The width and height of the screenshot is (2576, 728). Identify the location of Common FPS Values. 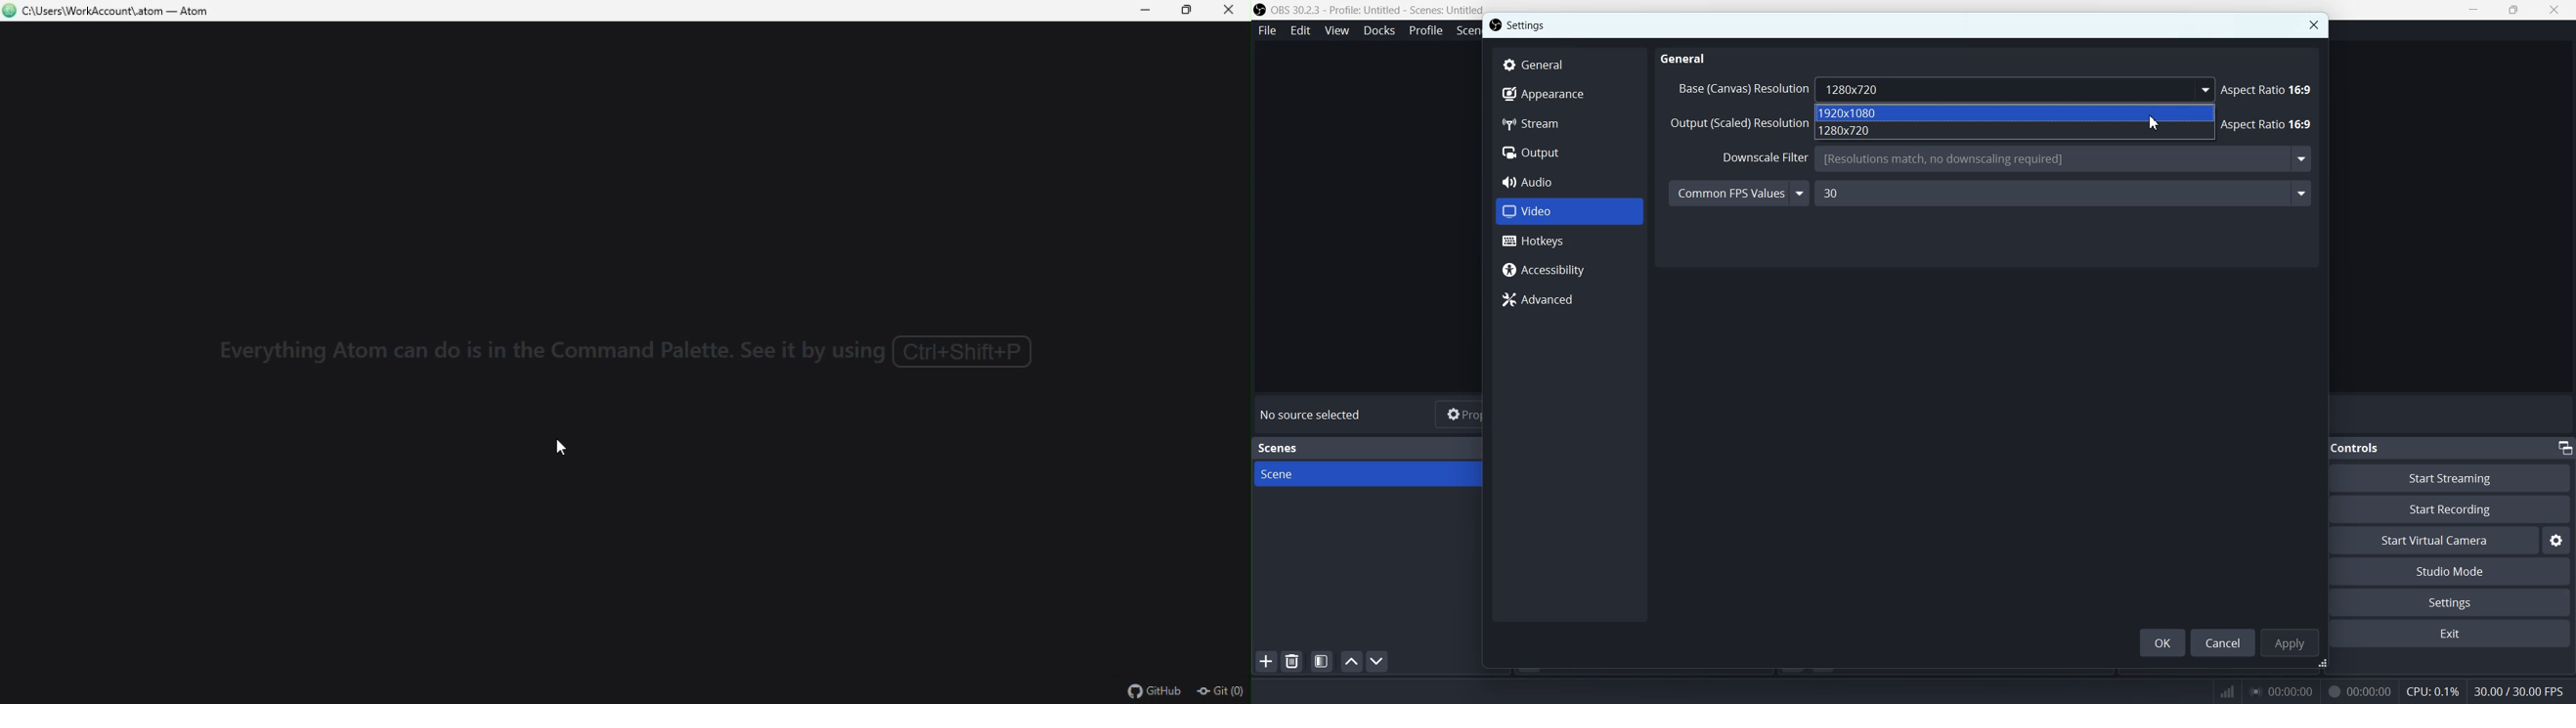
(1739, 192).